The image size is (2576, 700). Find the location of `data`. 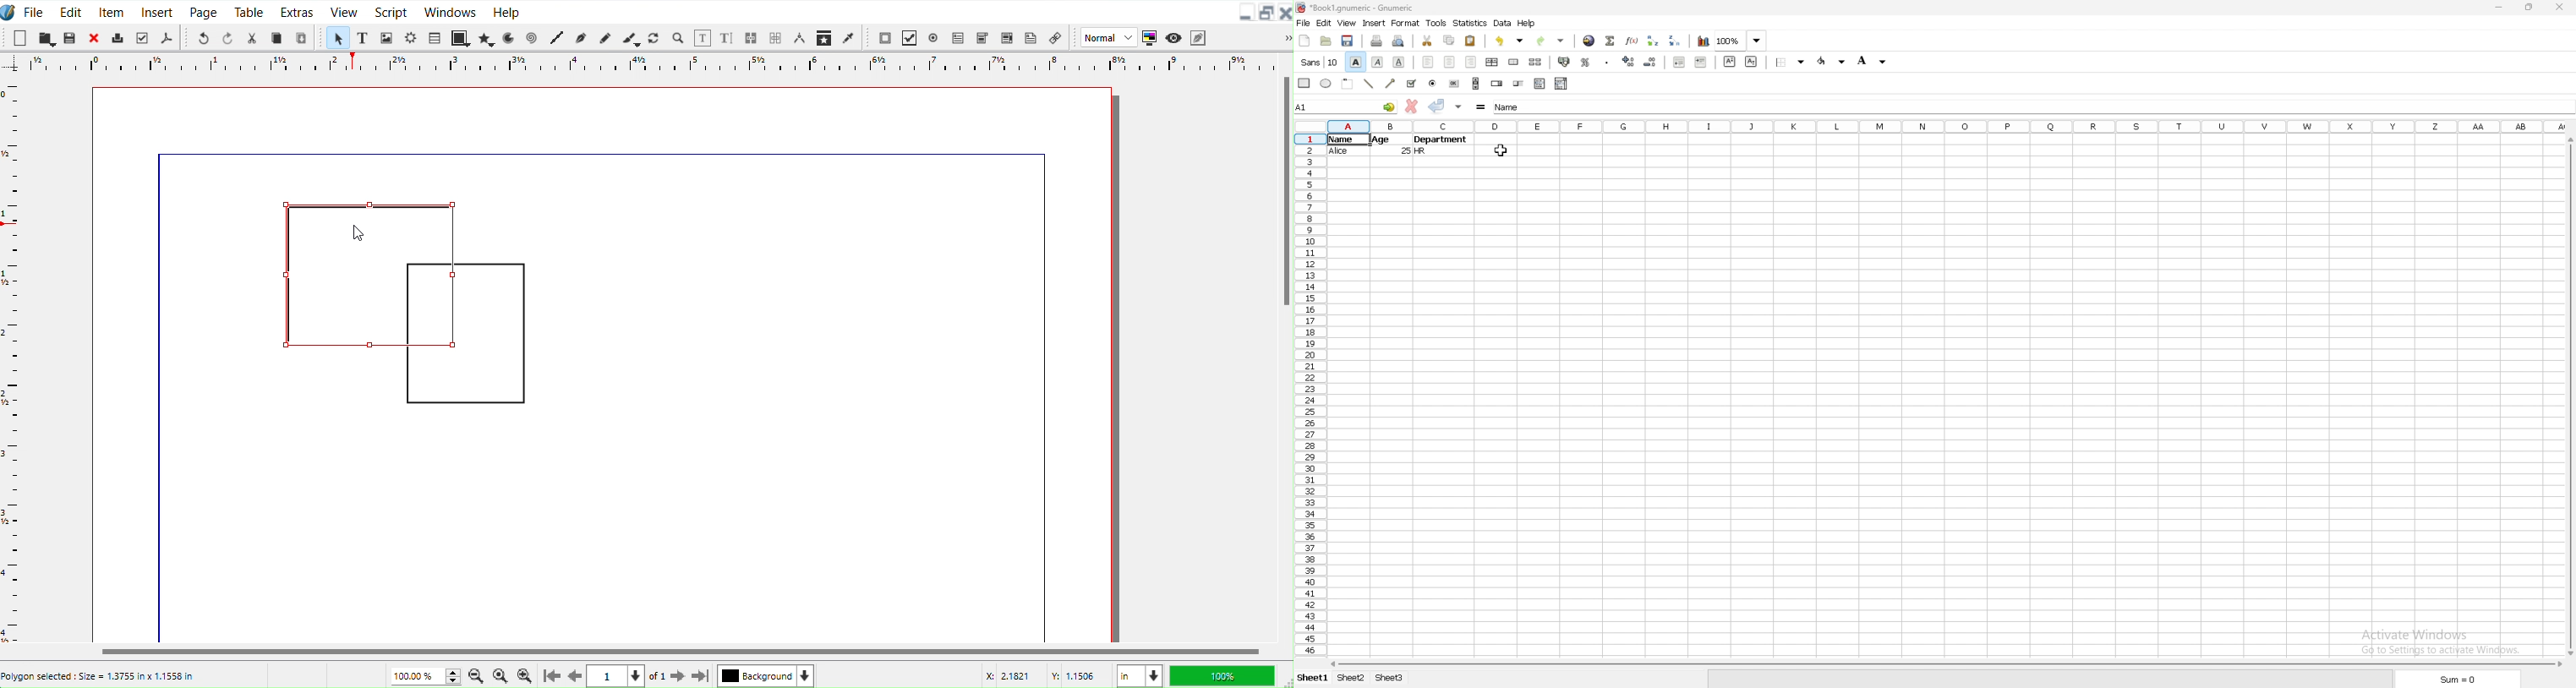

data is located at coordinates (1401, 144).